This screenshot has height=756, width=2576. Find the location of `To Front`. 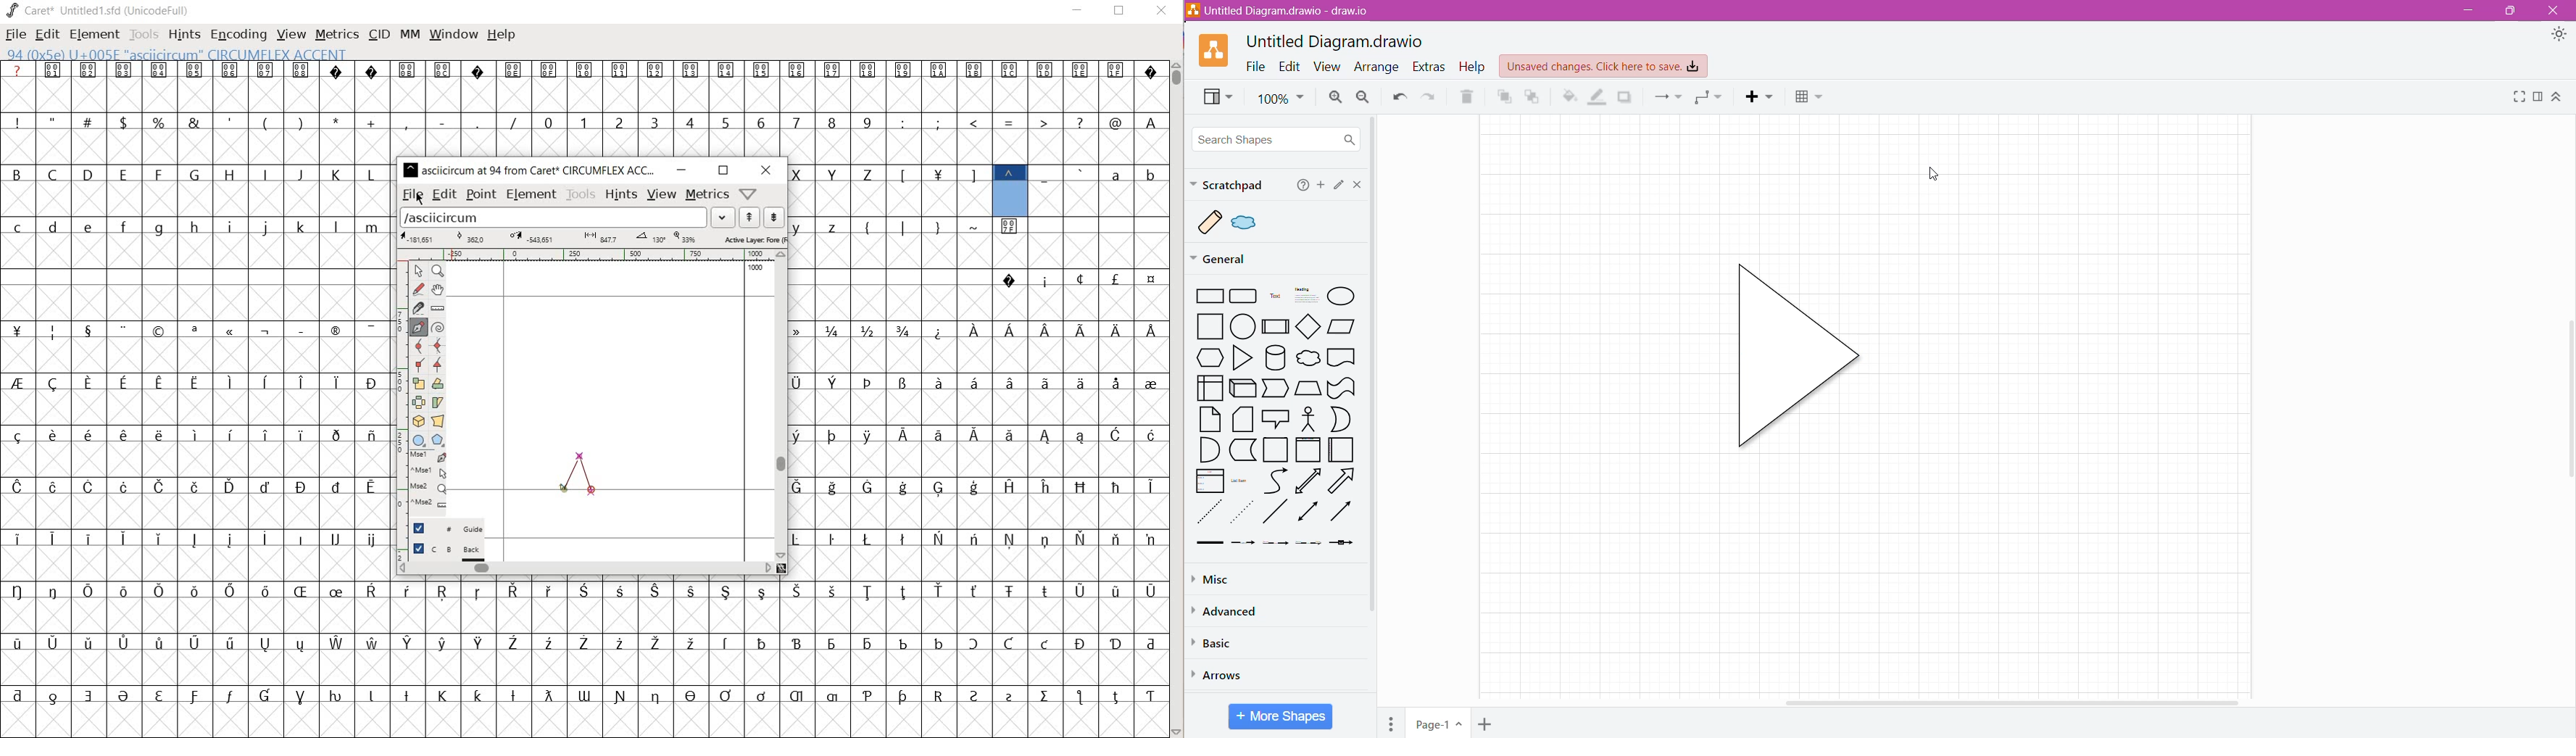

To Front is located at coordinates (1503, 96).